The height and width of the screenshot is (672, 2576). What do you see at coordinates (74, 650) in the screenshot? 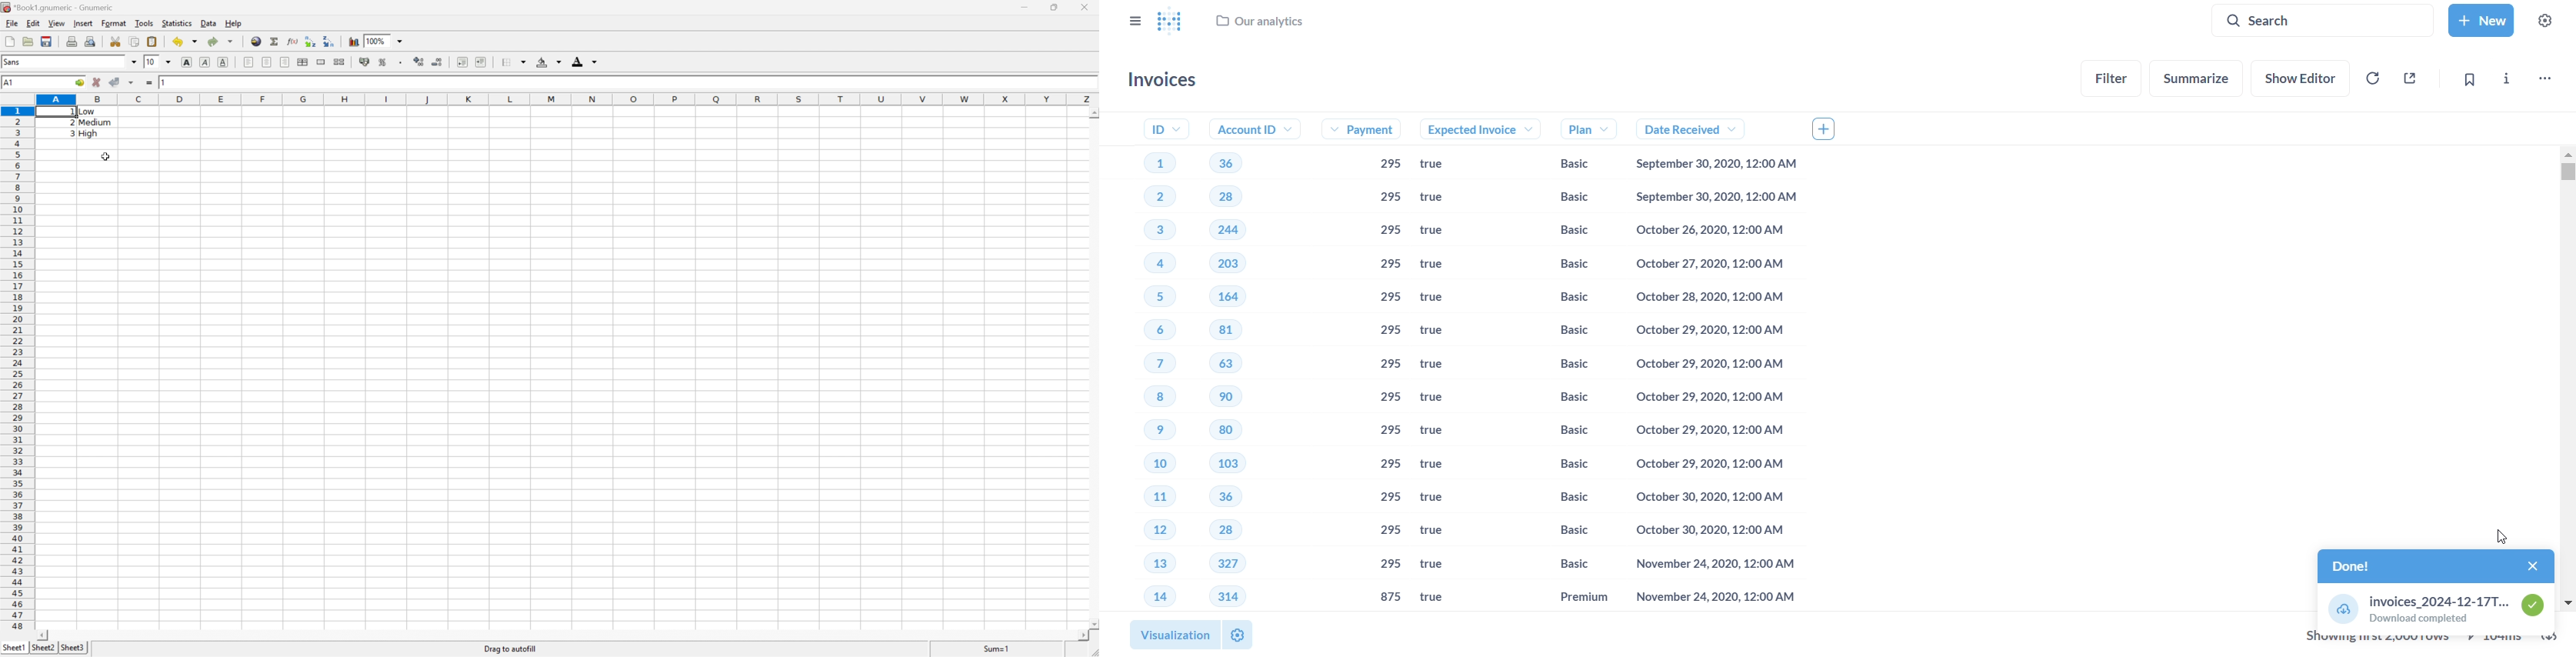
I see `Sheet3` at bounding box center [74, 650].